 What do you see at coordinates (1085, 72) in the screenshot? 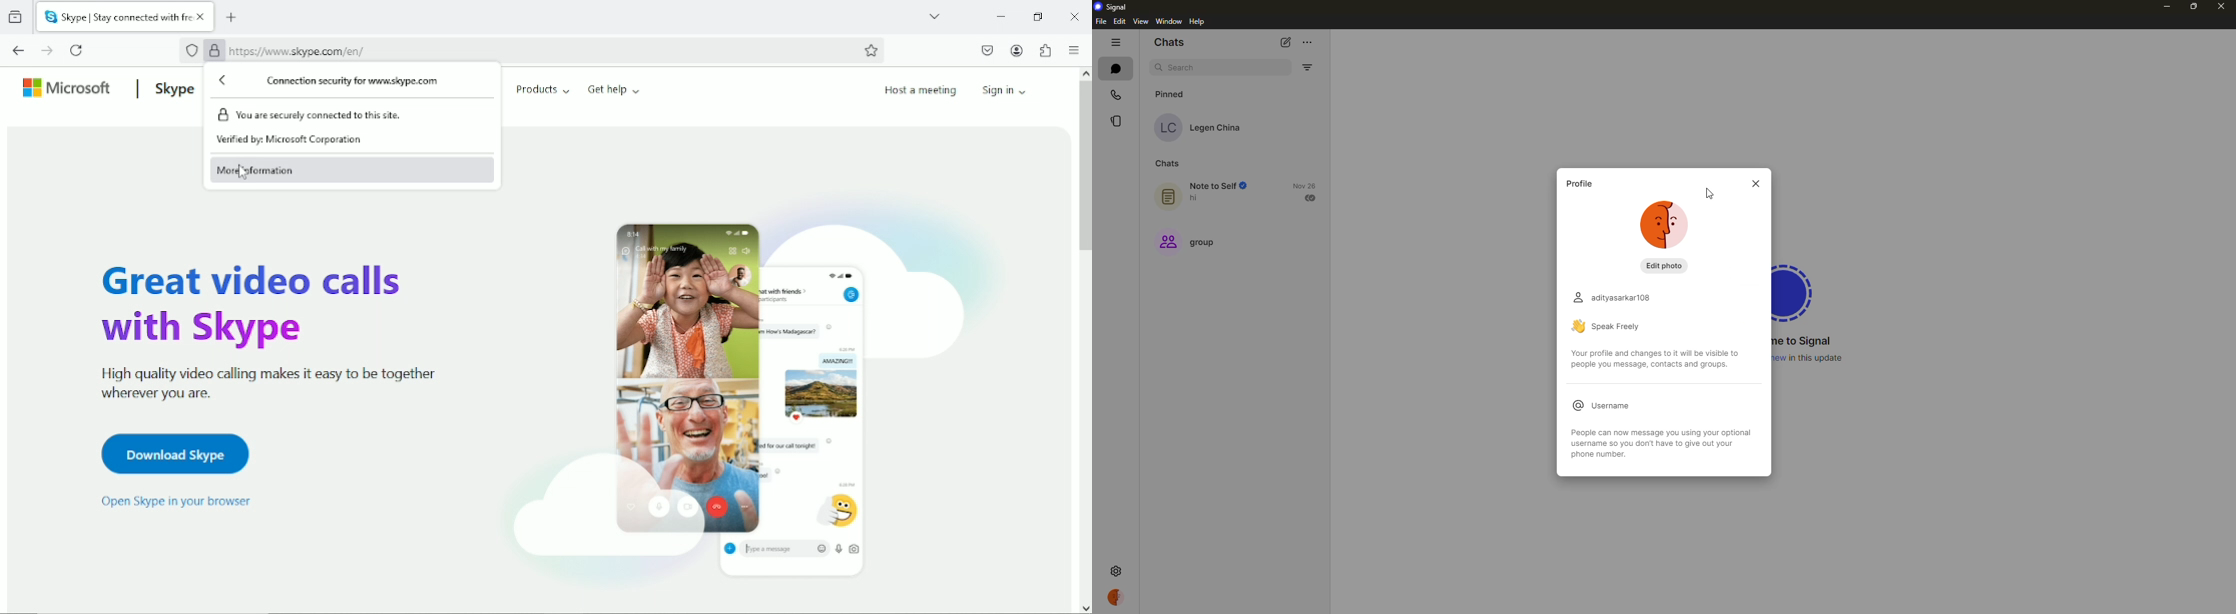
I see `scroll up` at bounding box center [1085, 72].